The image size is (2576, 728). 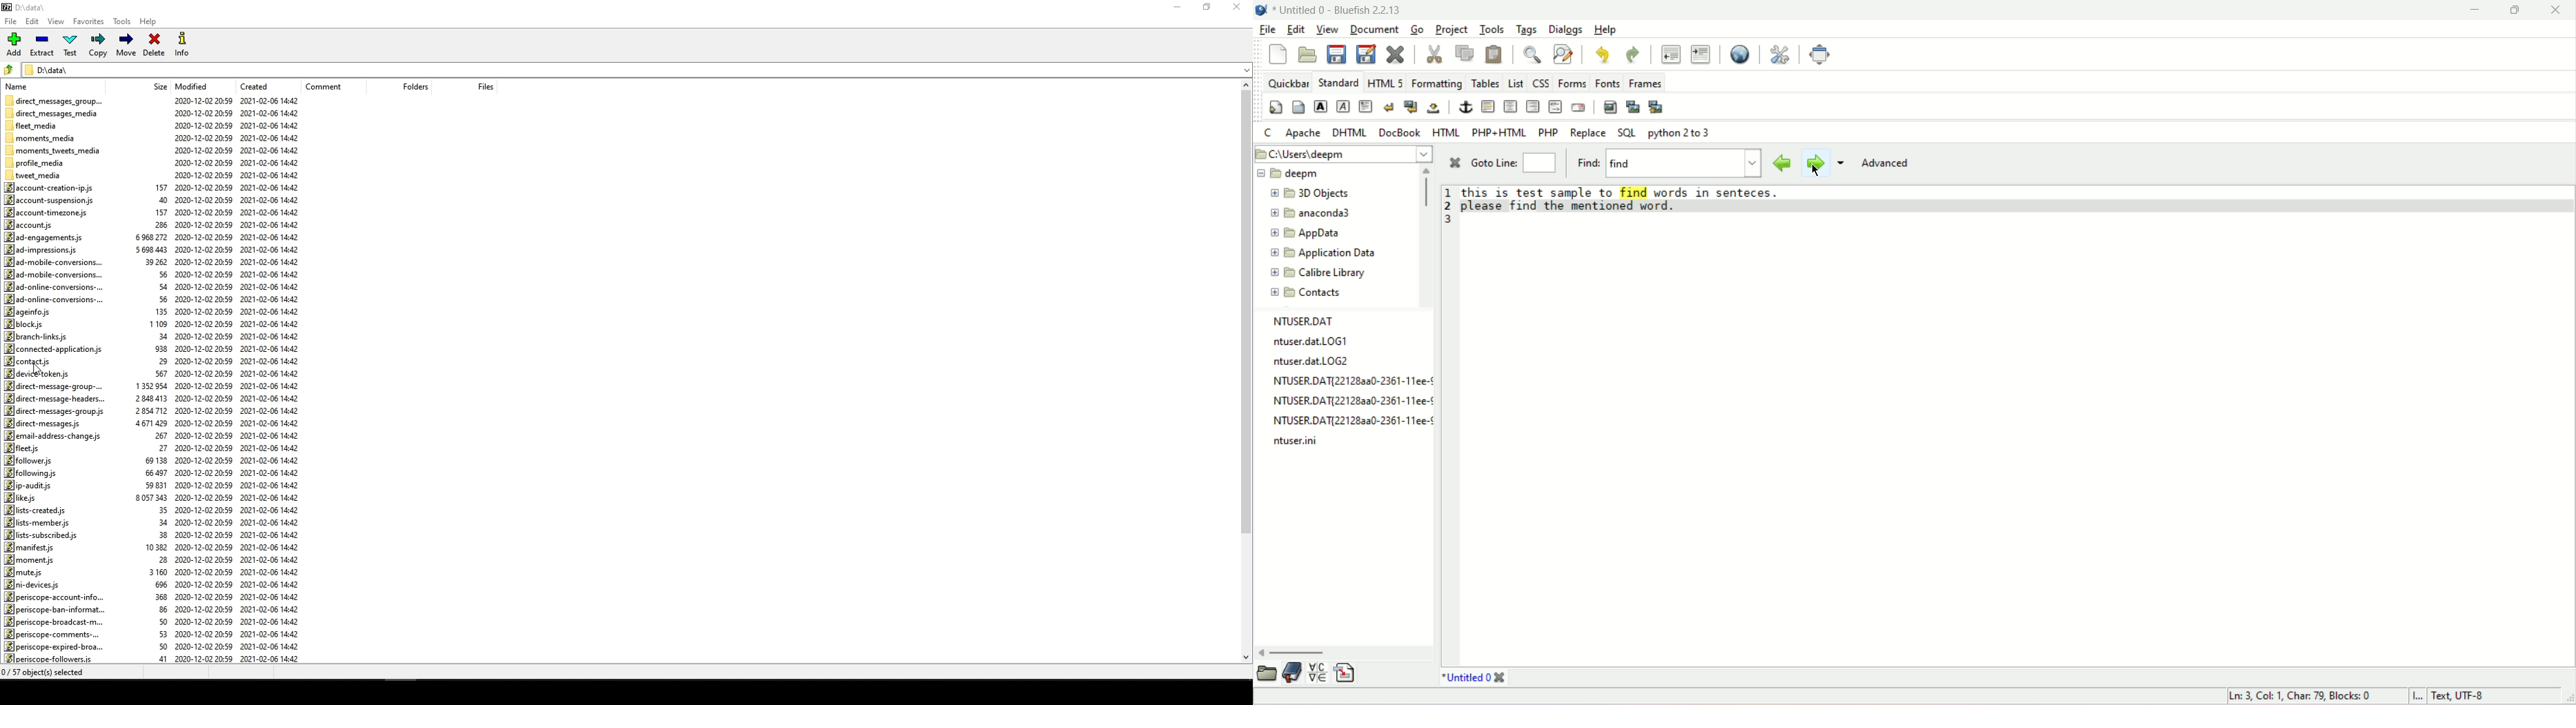 What do you see at coordinates (32, 20) in the screenshot?
I see `Edit` at bounding box center [32, 20].